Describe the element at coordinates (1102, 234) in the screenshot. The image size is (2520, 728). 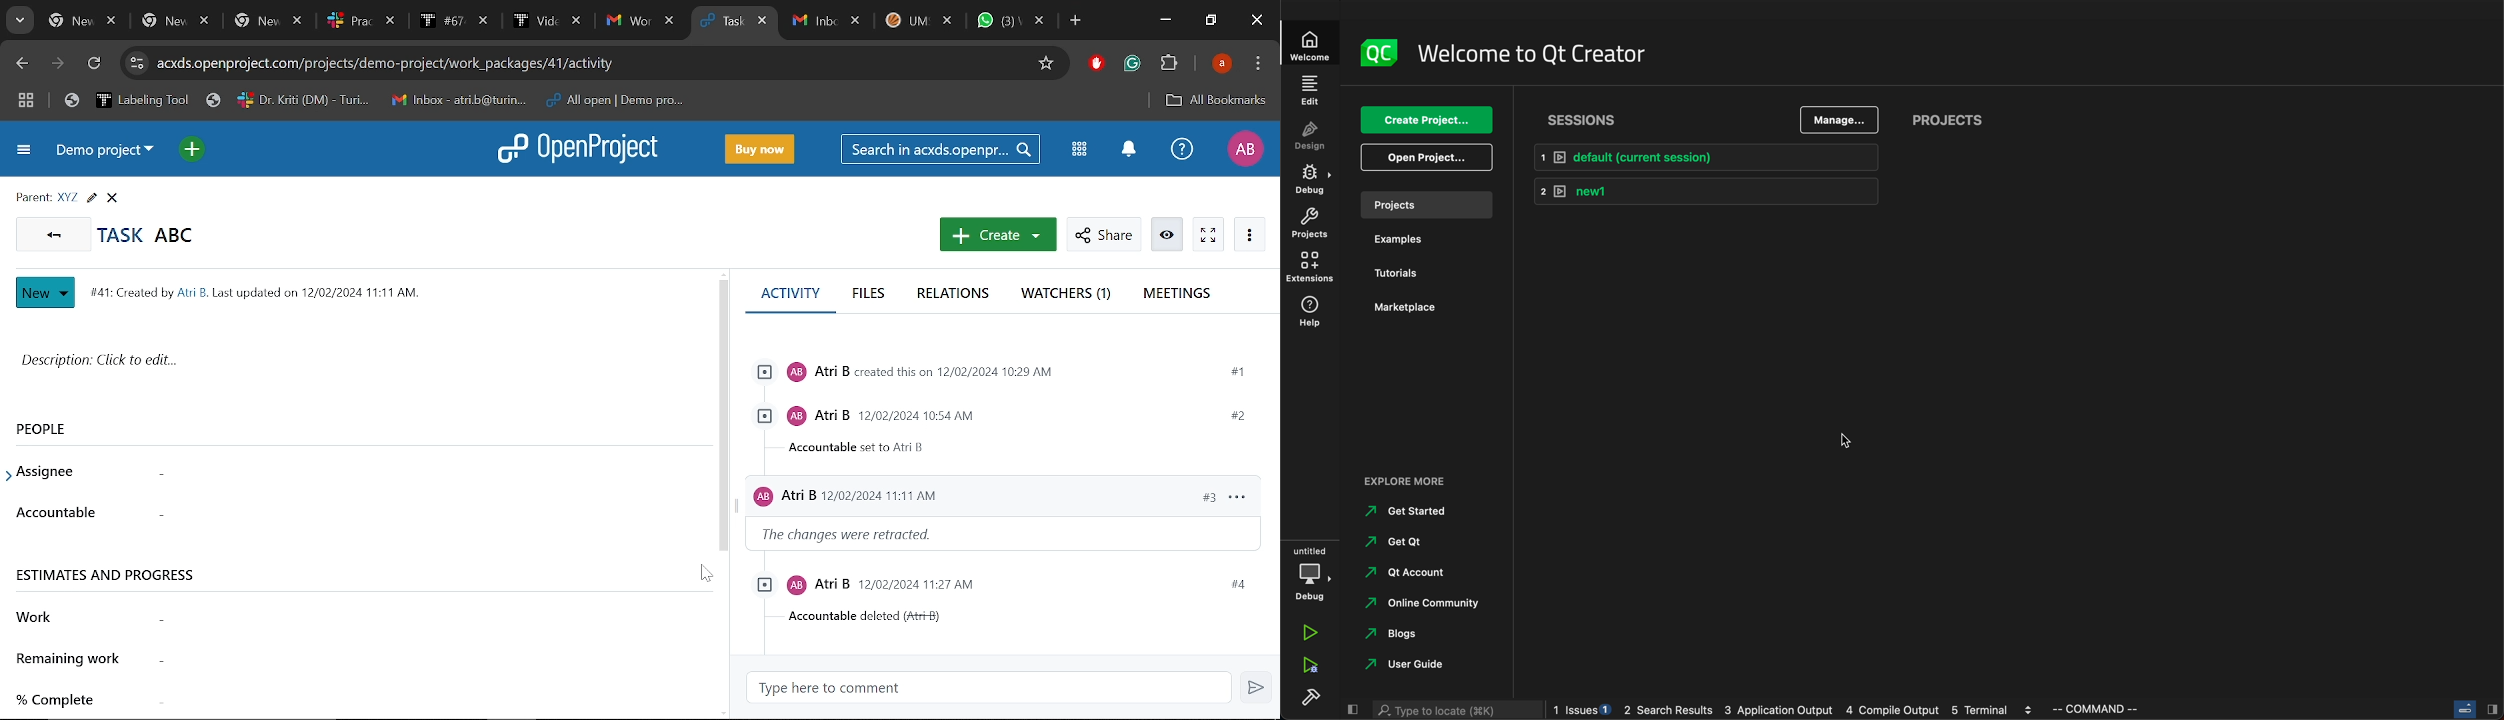
I see `` at that location.